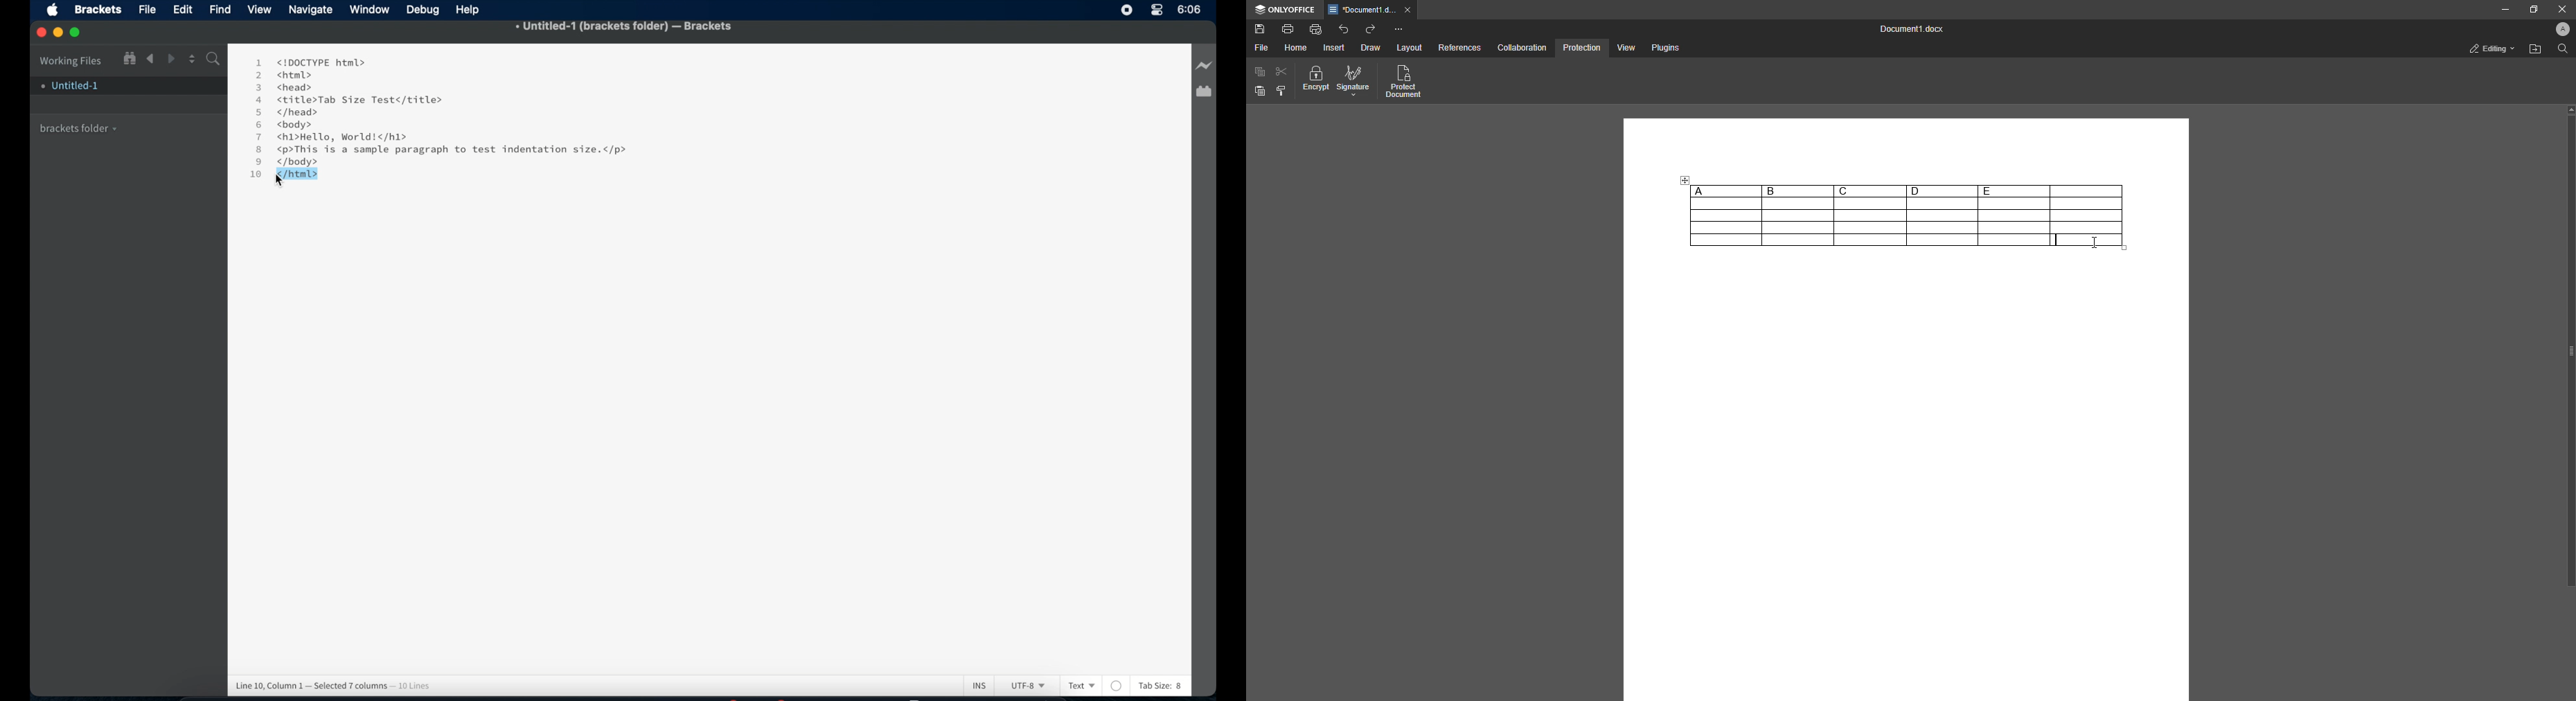 This screenshot has height=728, width=2576. What do you see at coordinates (1288, 28) in the screenshot?
I see `Print` at bounding box center [1288, 28].